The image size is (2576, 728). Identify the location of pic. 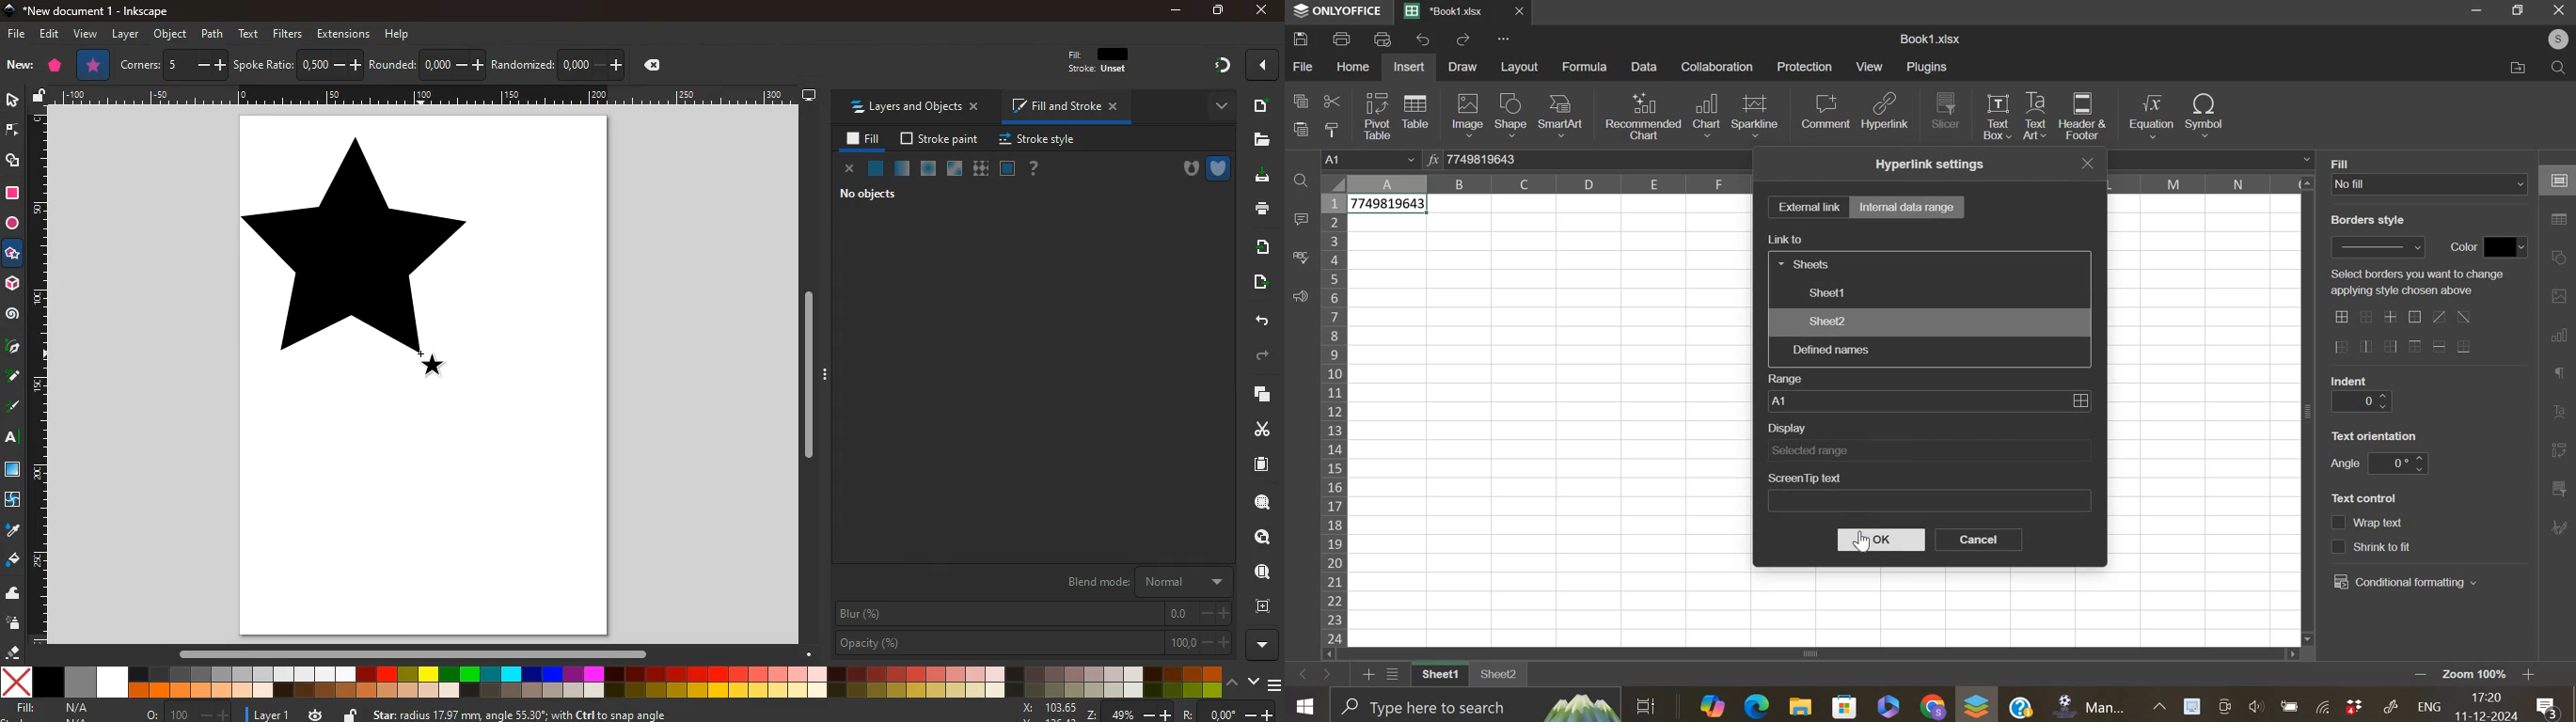
(11, 349).